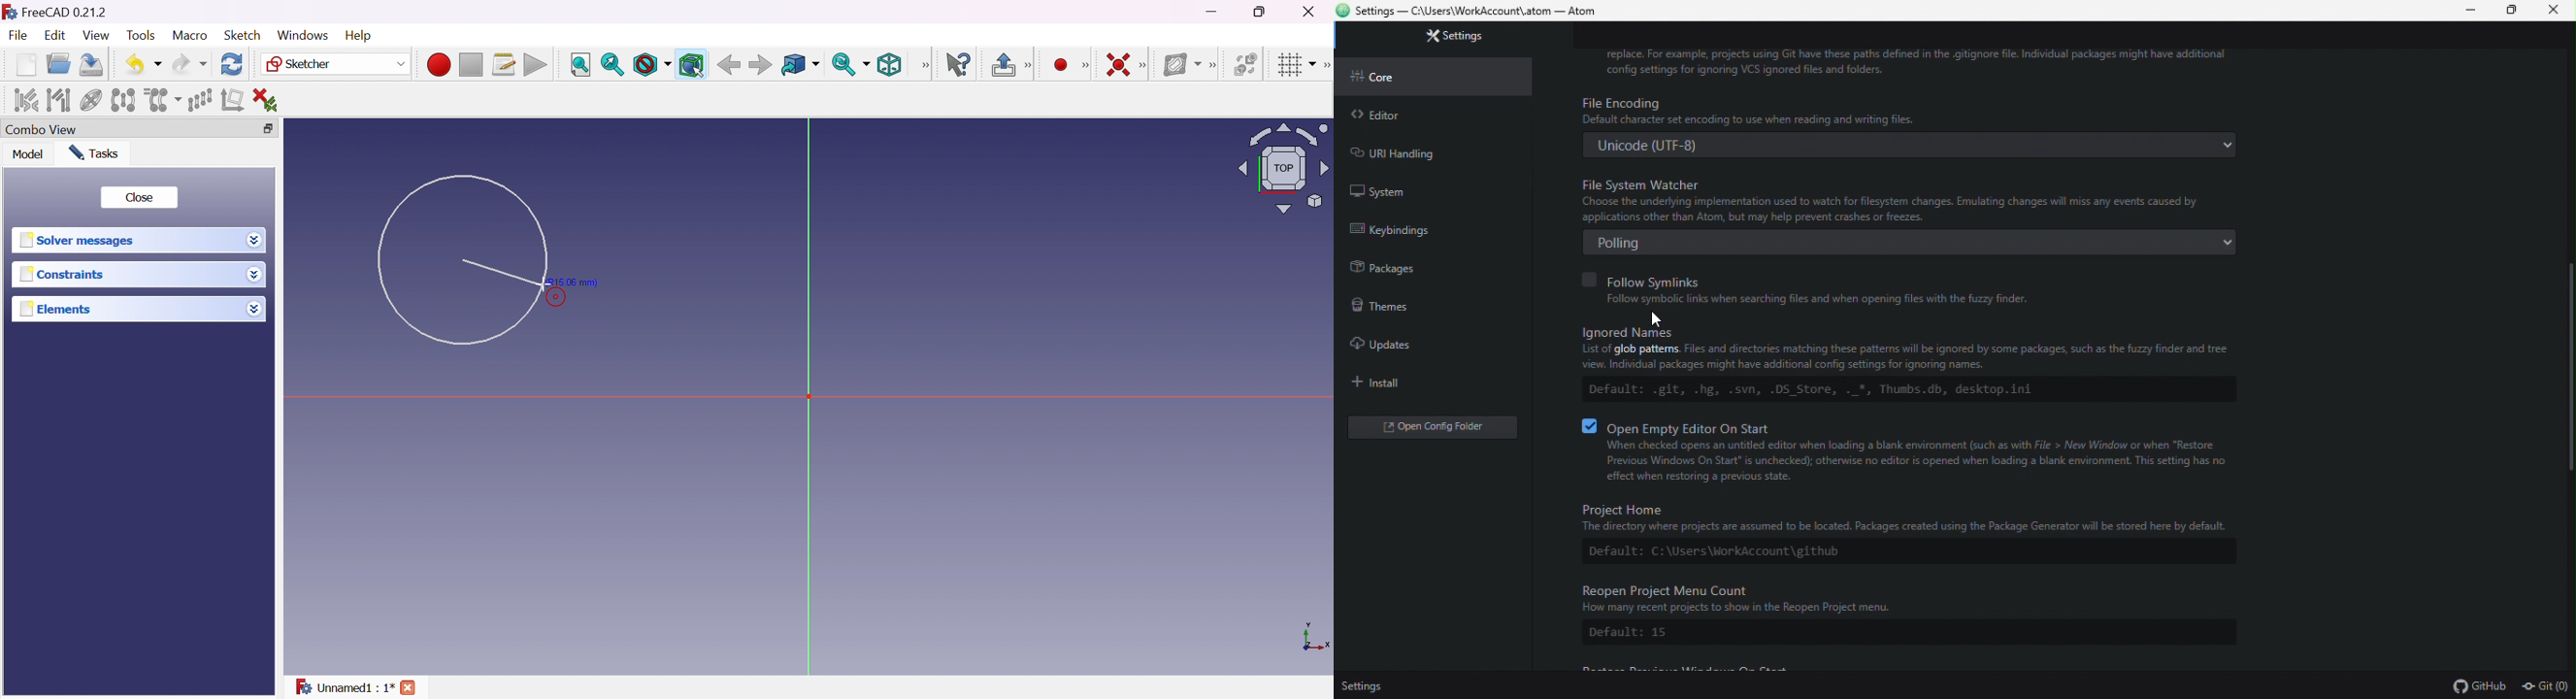 The width and height of the screenshot is (2576, 700). I want to click on settings, so click(1362, 687).